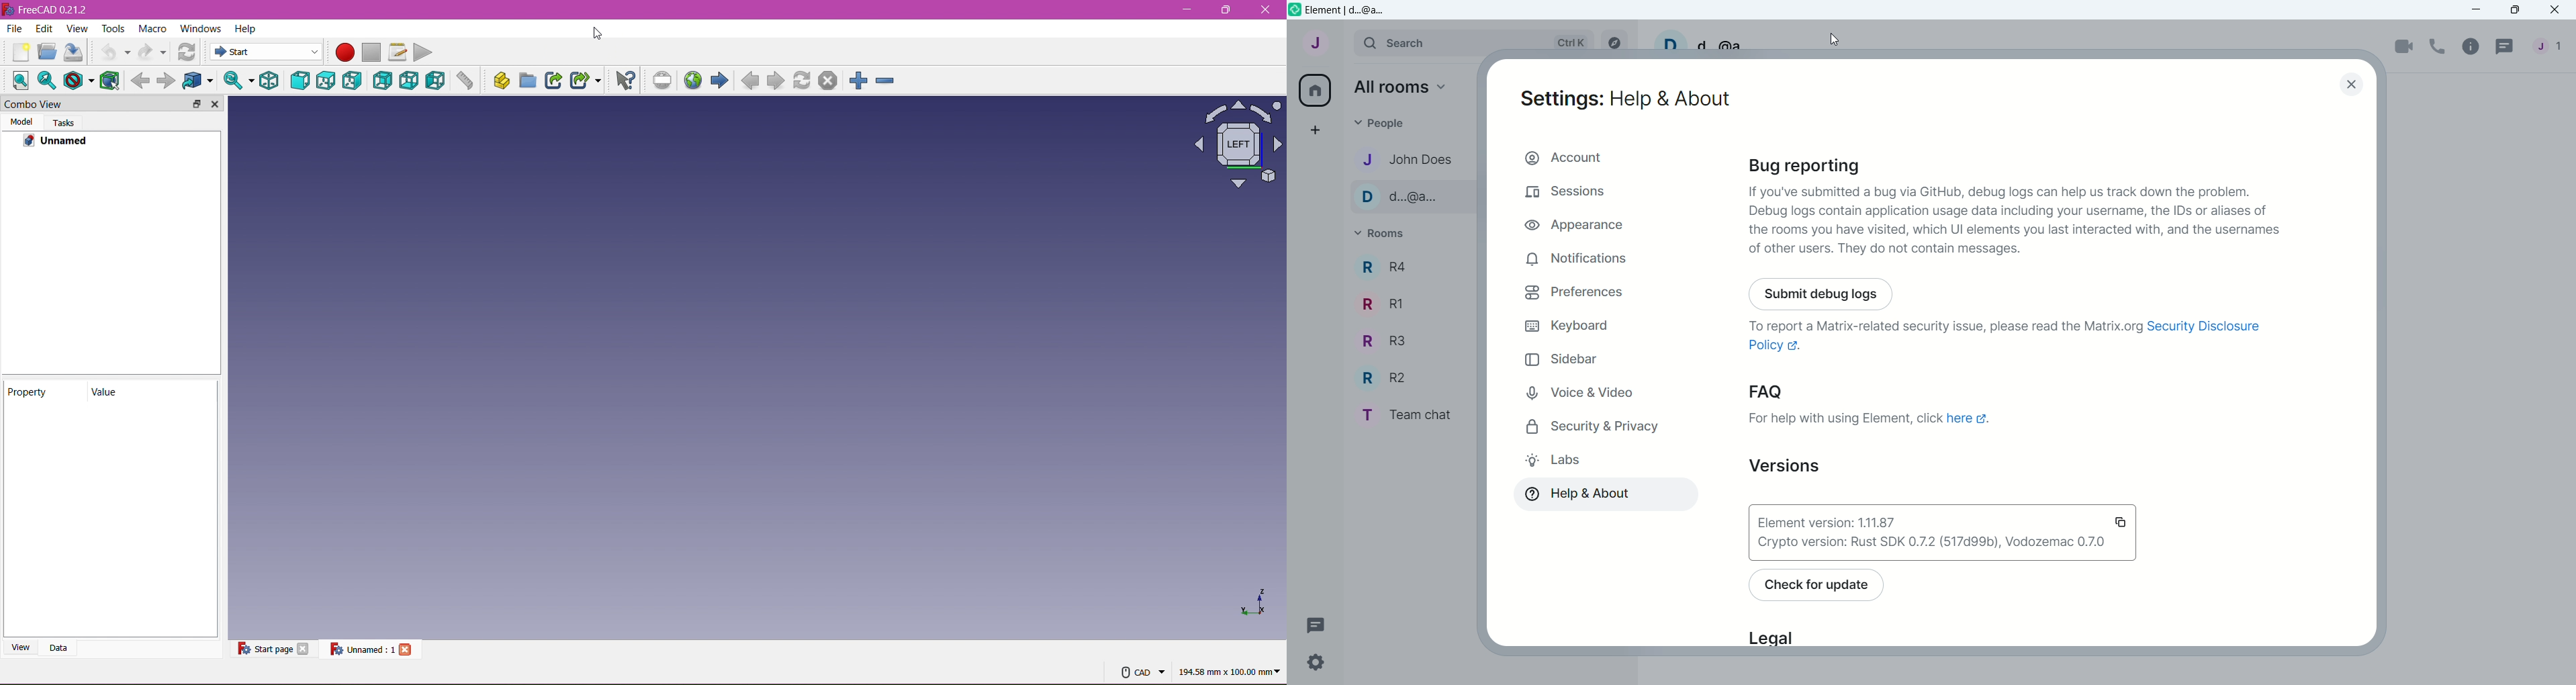 This screenshot has width=2576, height=700. Describe the element at coordinates (1581, 493) in the screenshot. I see `Help and about` at that location.